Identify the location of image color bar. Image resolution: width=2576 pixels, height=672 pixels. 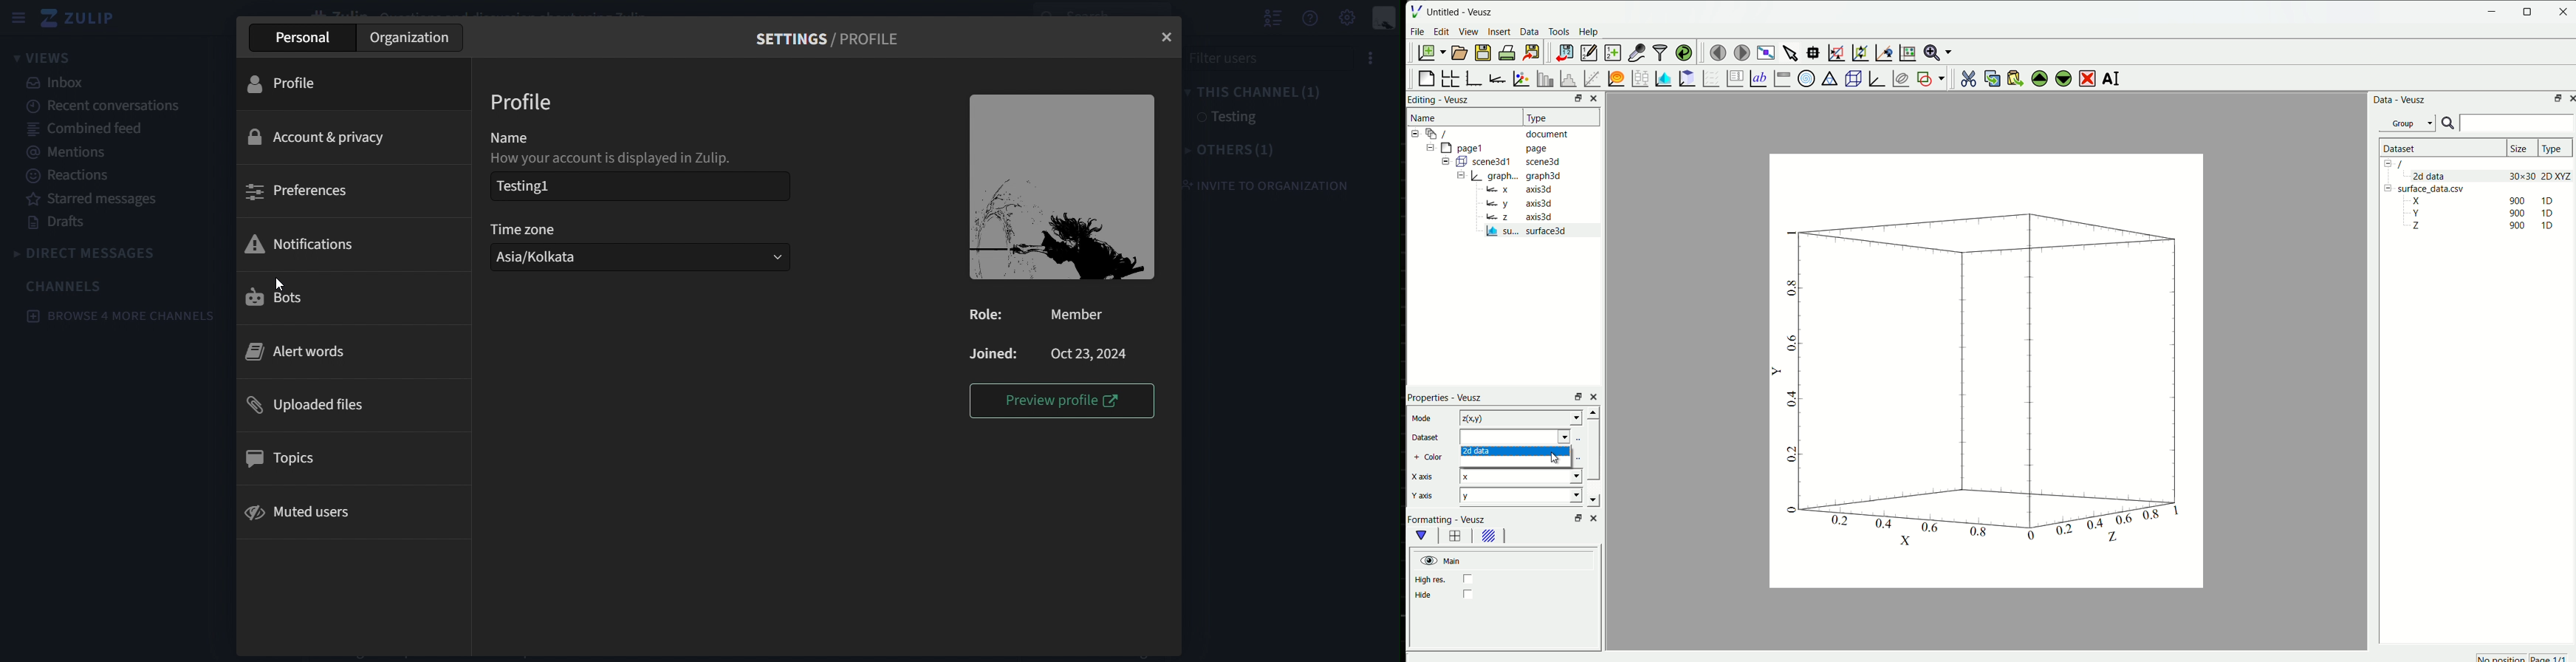
(1784, 78).